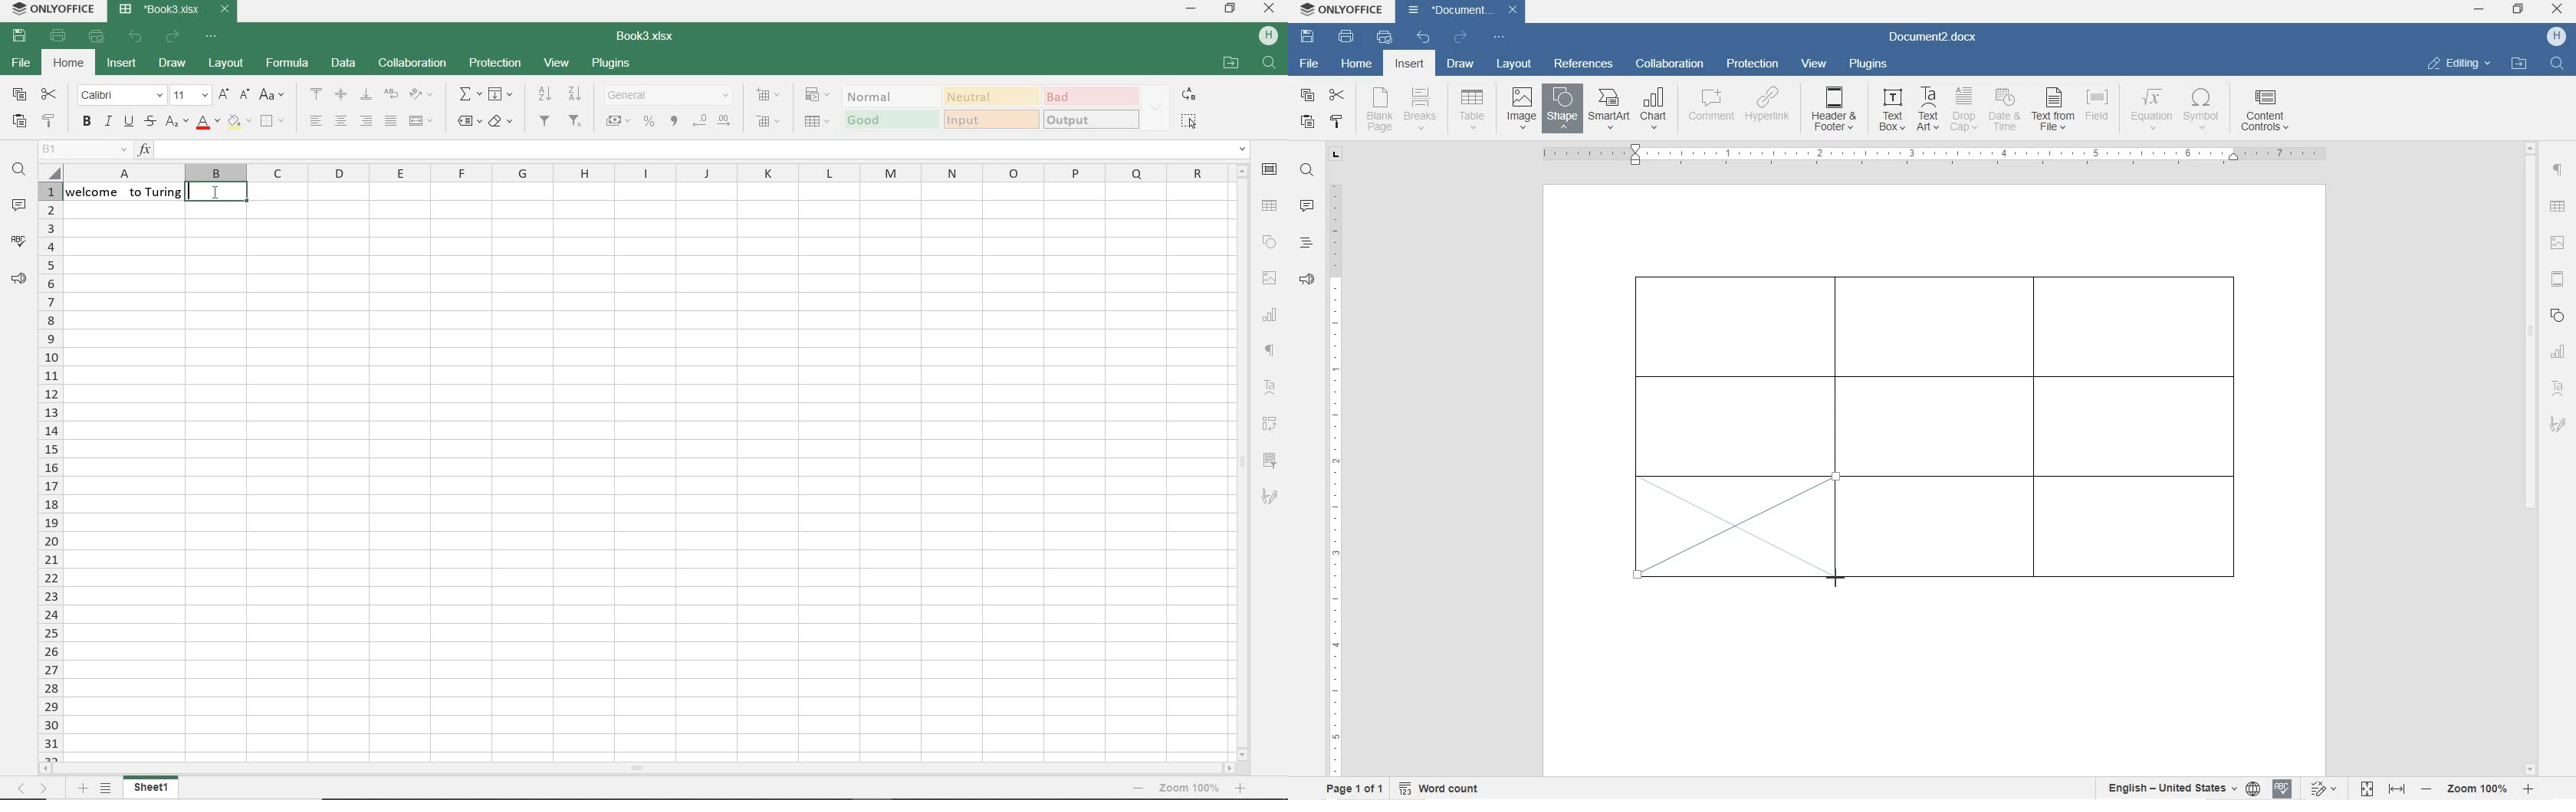  What do you see at coordinates (243, 94) in the screenshot?
I see `decrement font size` at bounding box center [243, 94].